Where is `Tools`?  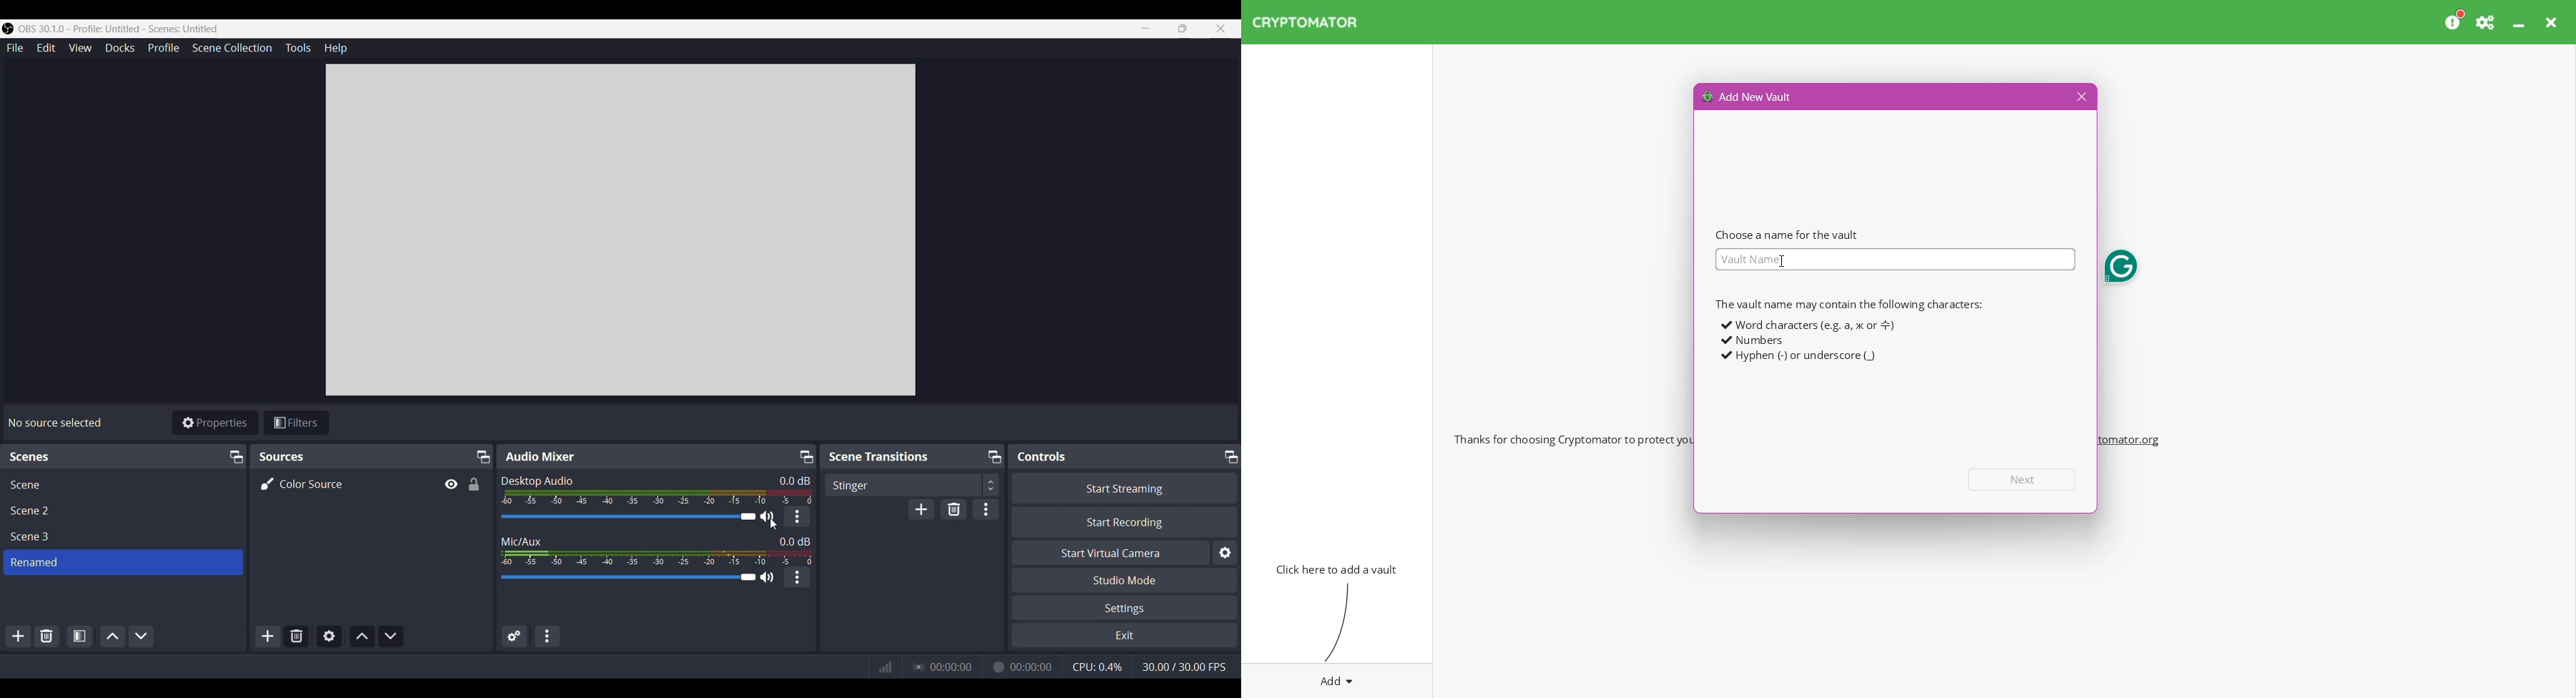 Tools is located at coordinates (298, 48).